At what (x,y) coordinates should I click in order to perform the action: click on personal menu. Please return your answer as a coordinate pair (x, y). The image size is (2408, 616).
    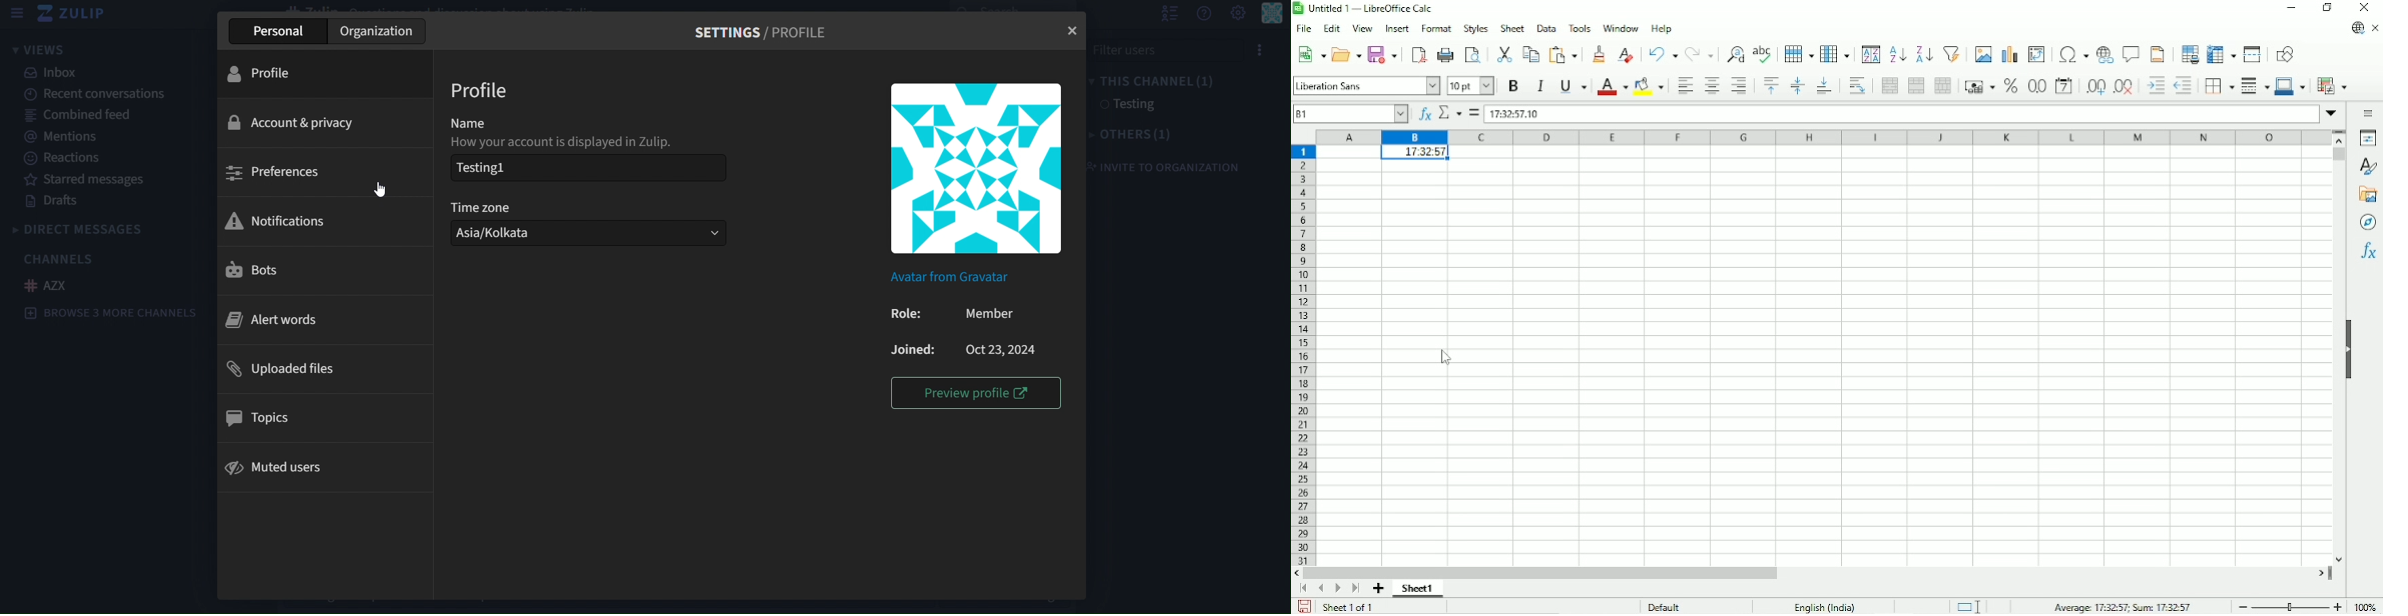
    Looking at the image, I should click on (1271, 18).